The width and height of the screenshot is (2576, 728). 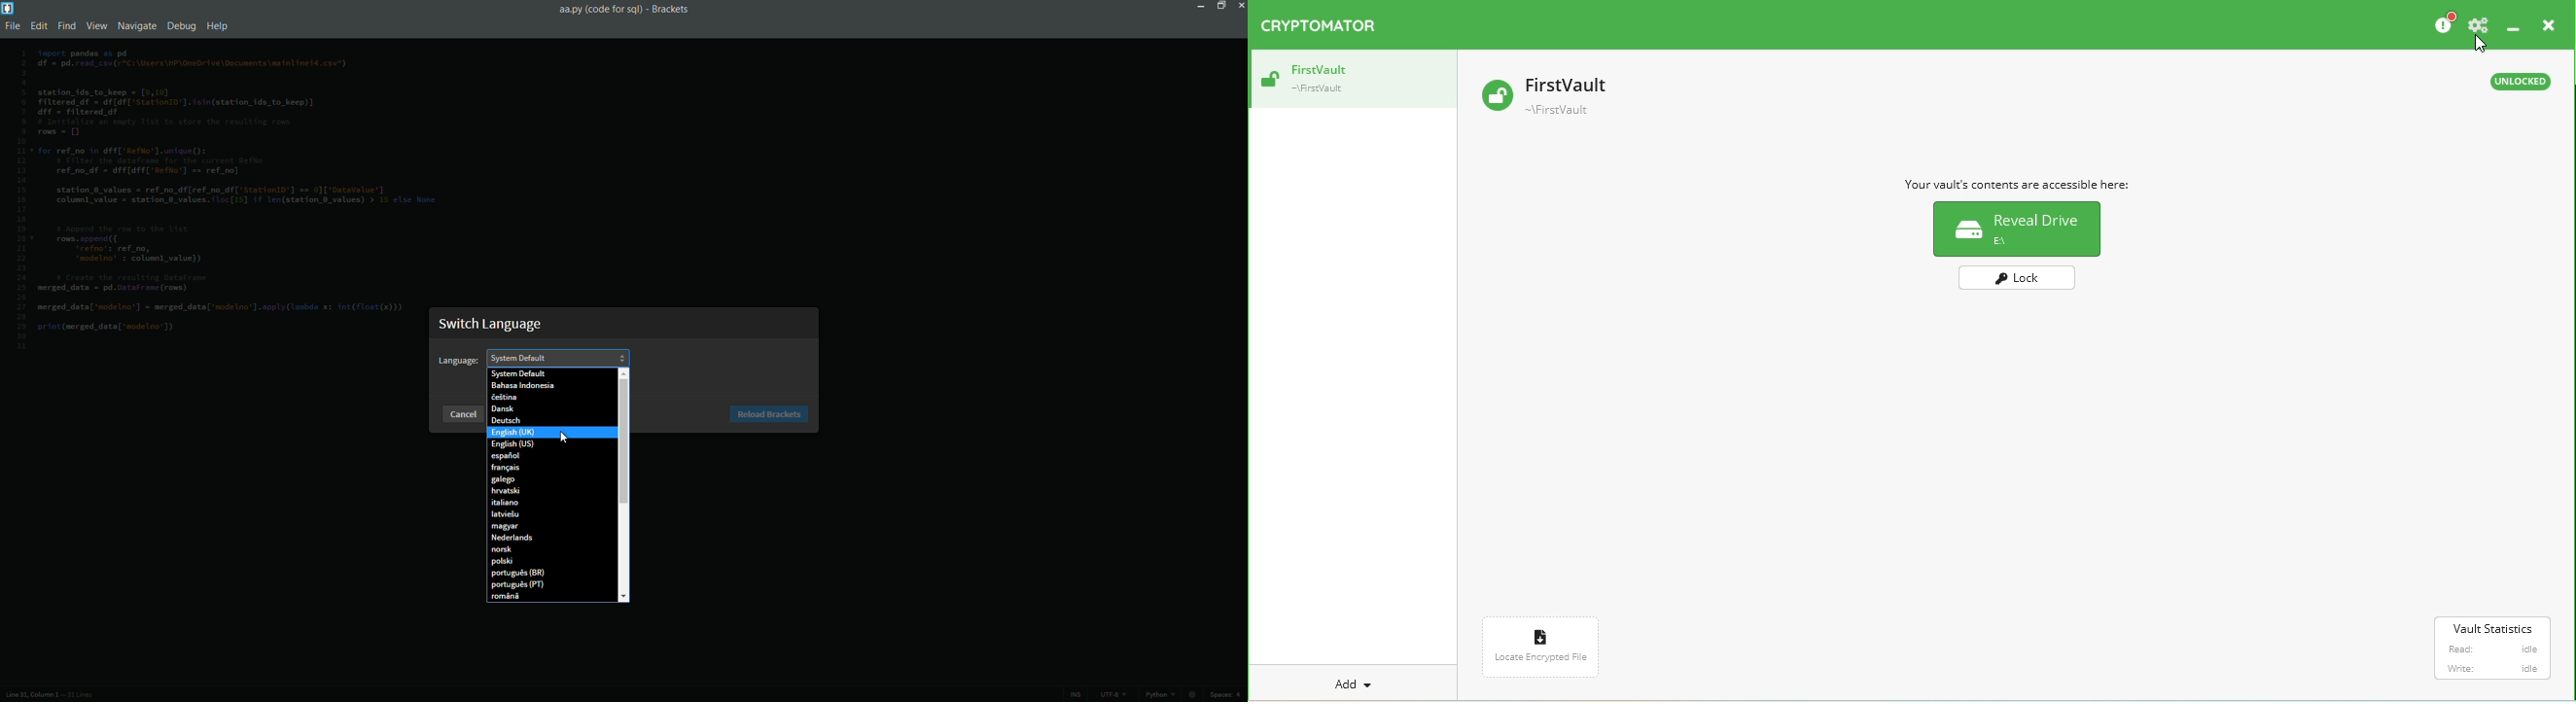 What do you see at coordinates (506, 456) in the screenshot?
I see `language-7` at bounding box center [506, 456].